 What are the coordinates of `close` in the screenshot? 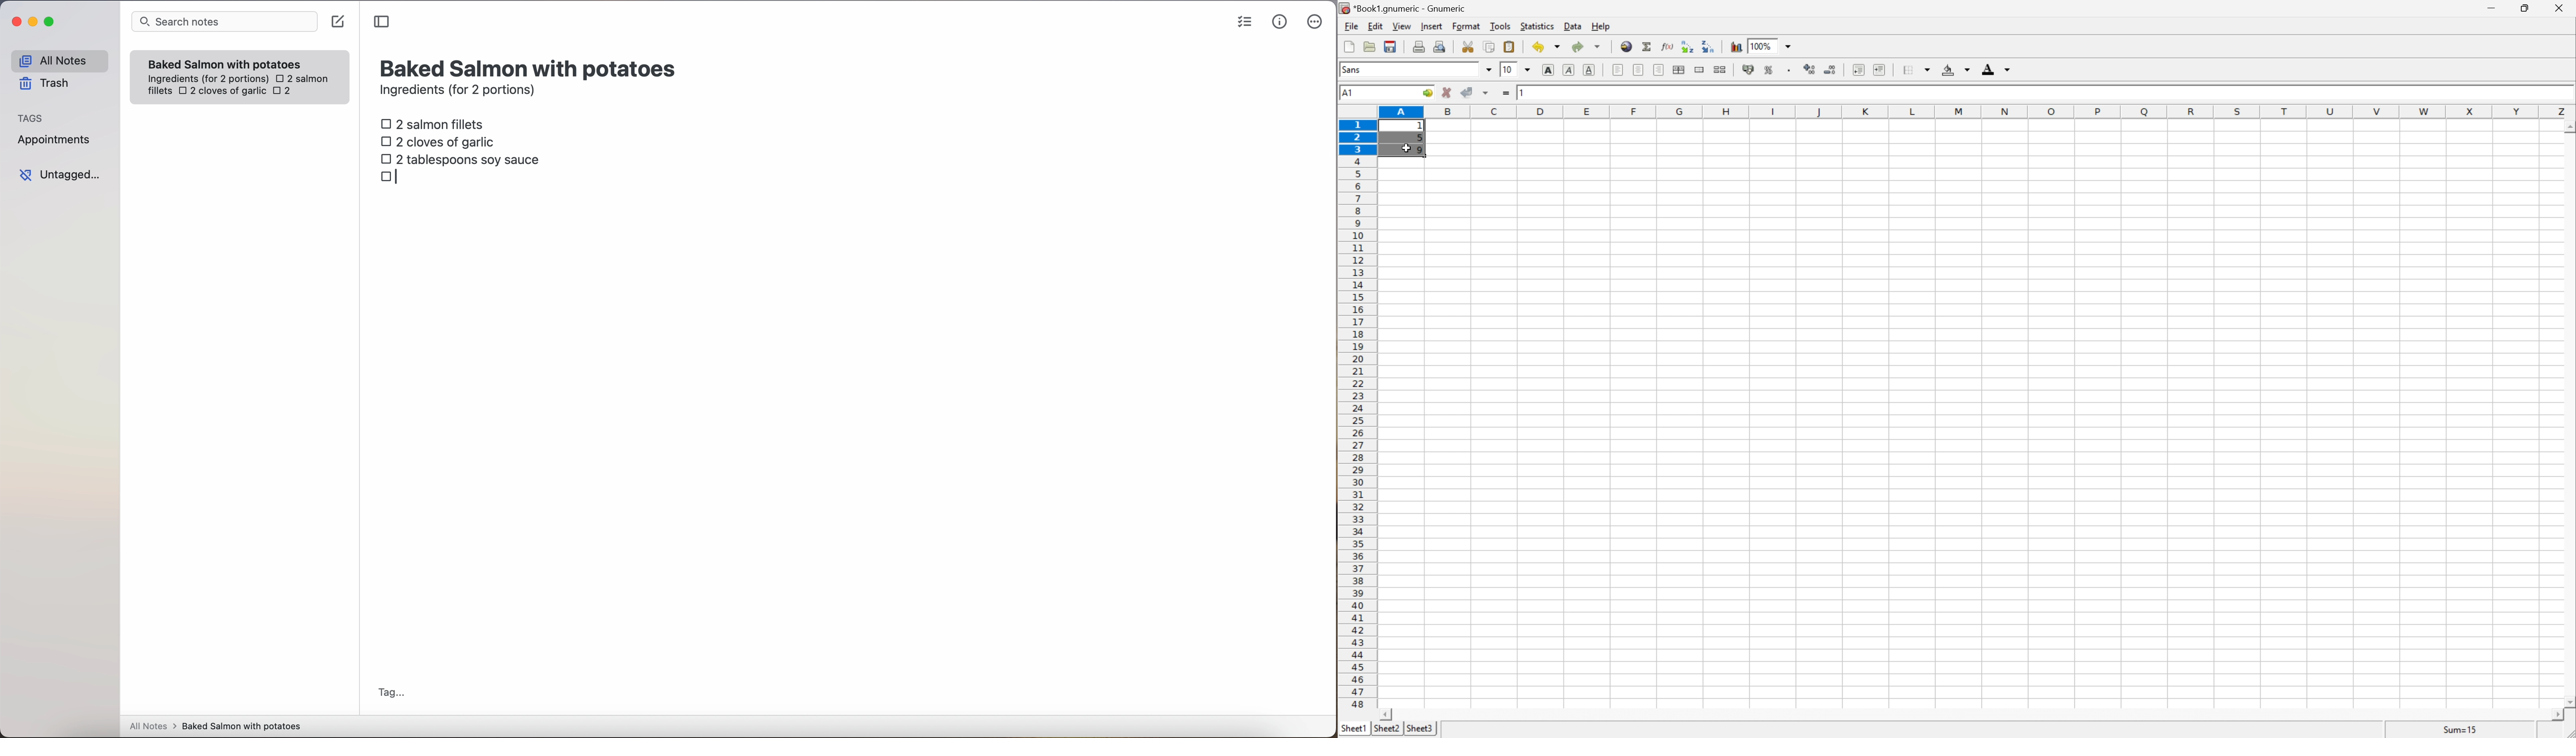 It's located at (2564, 8).